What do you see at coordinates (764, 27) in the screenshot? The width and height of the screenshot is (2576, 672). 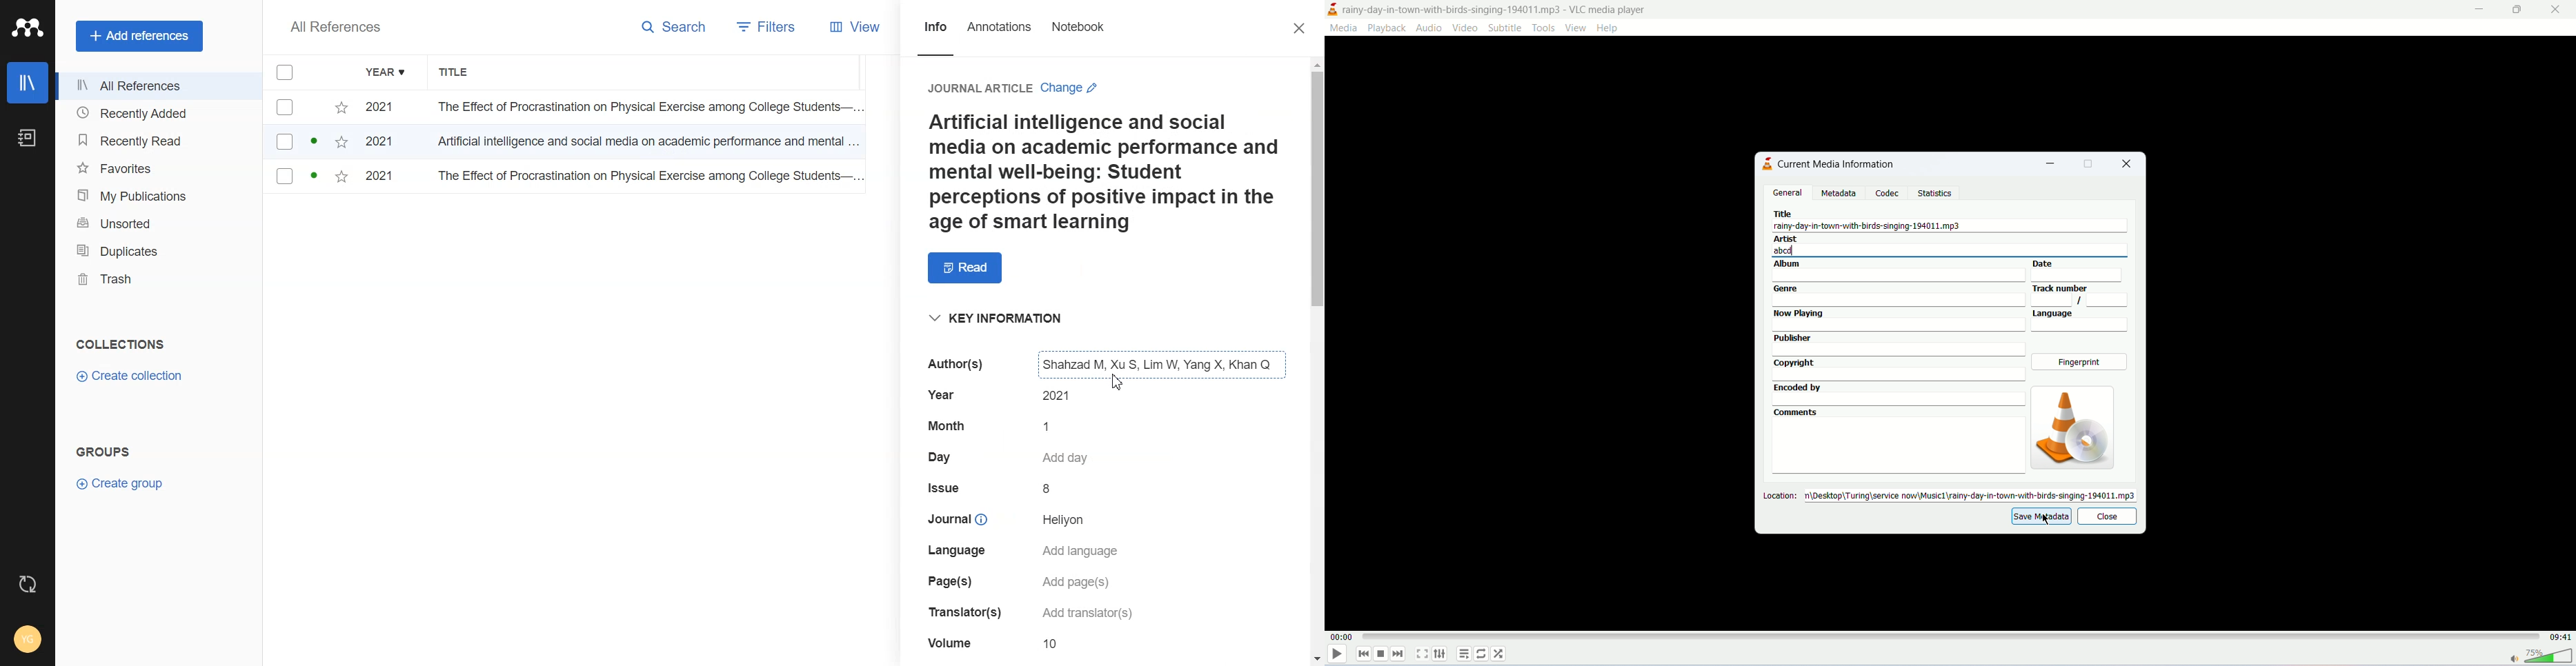 I see `Filters` at bounding box center [764, 27].